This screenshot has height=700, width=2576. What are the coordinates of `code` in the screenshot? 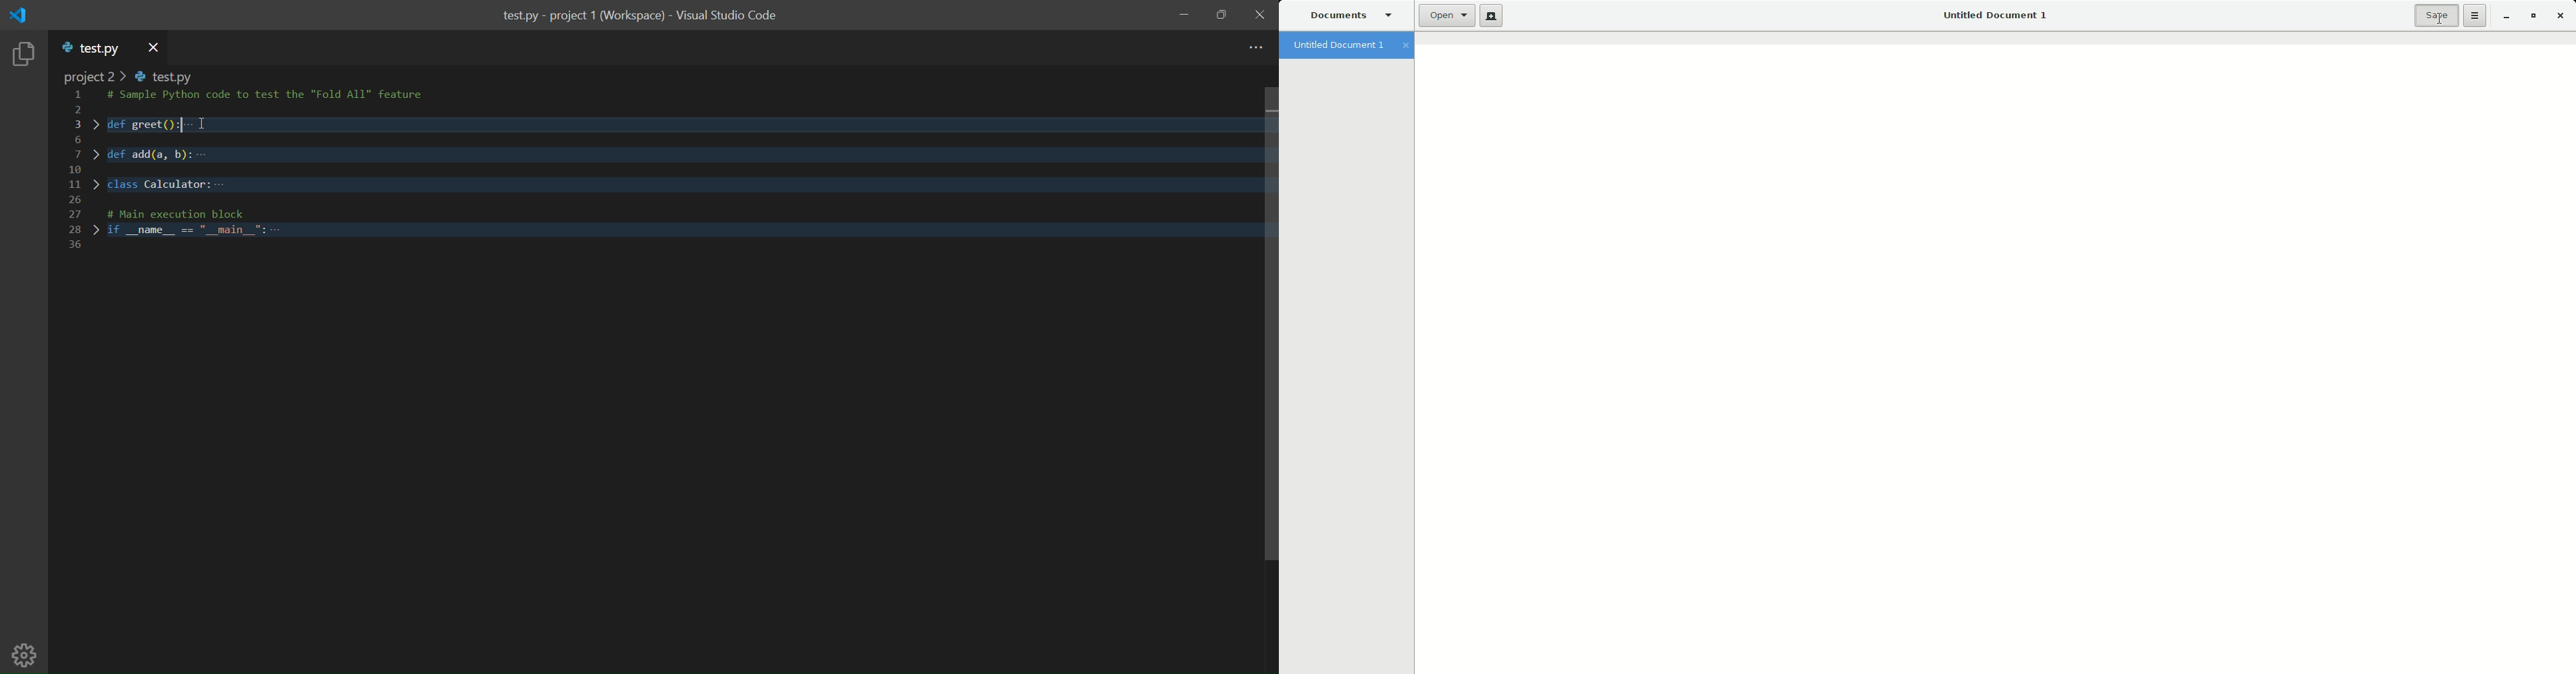 It's located at (668, 202).